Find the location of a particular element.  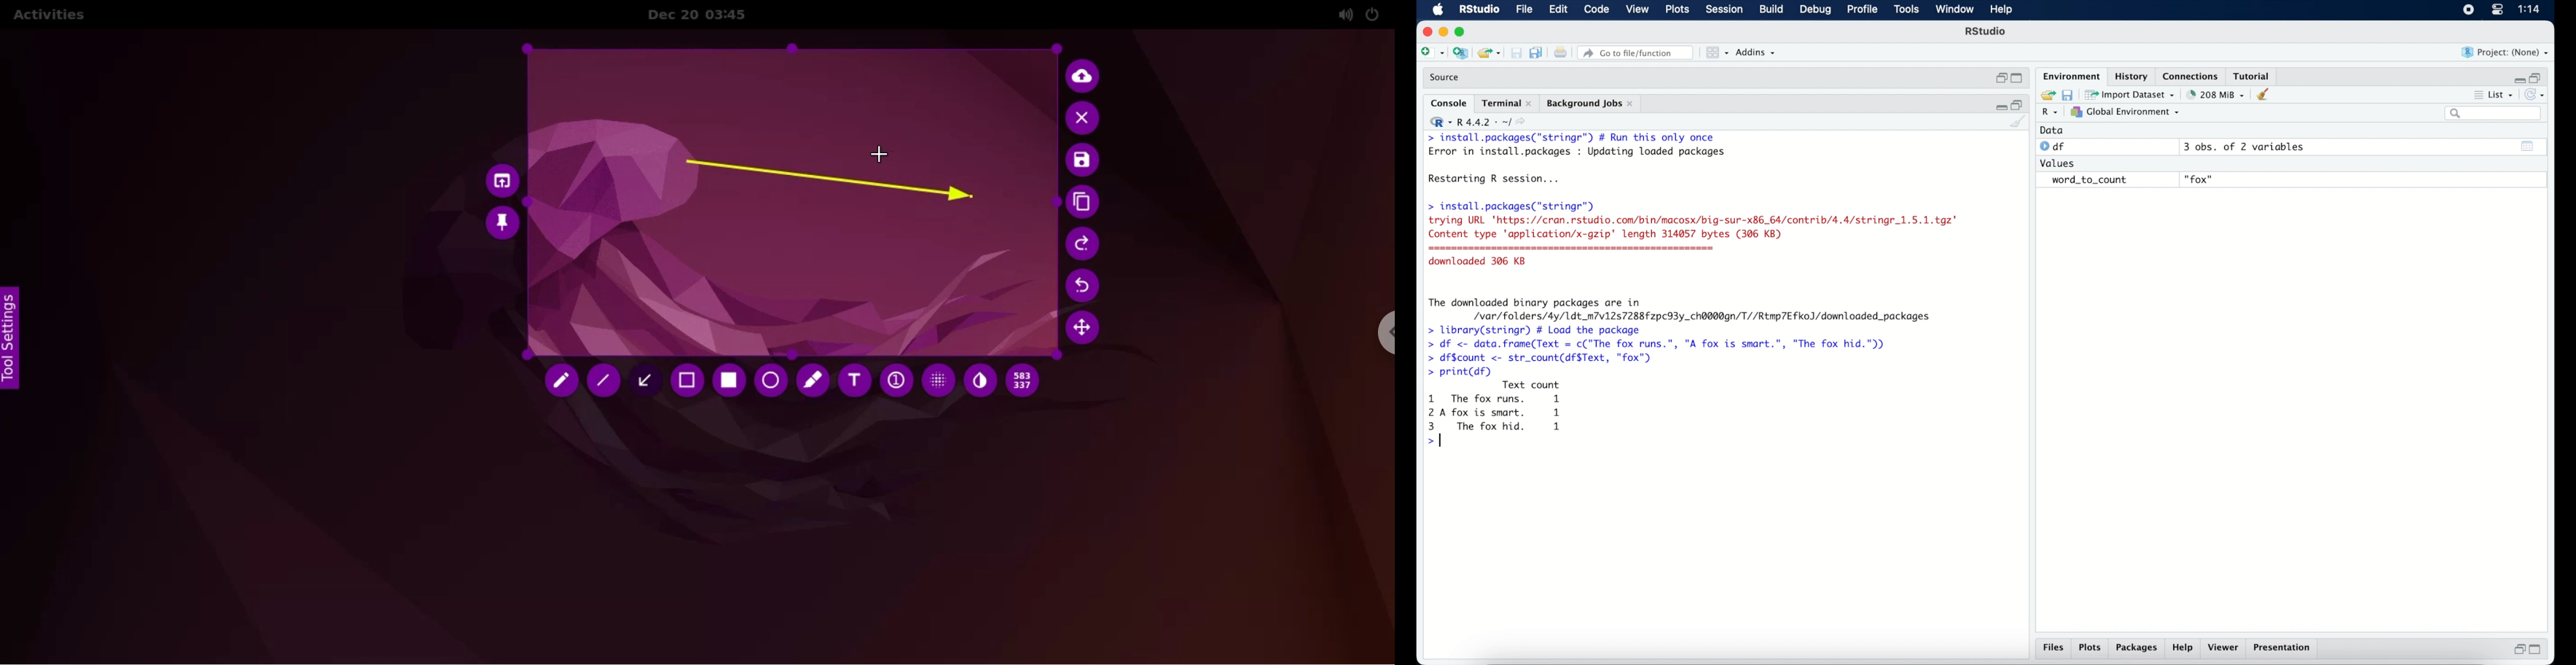

R 4.4.2 is located at coordinates (1477, 122).